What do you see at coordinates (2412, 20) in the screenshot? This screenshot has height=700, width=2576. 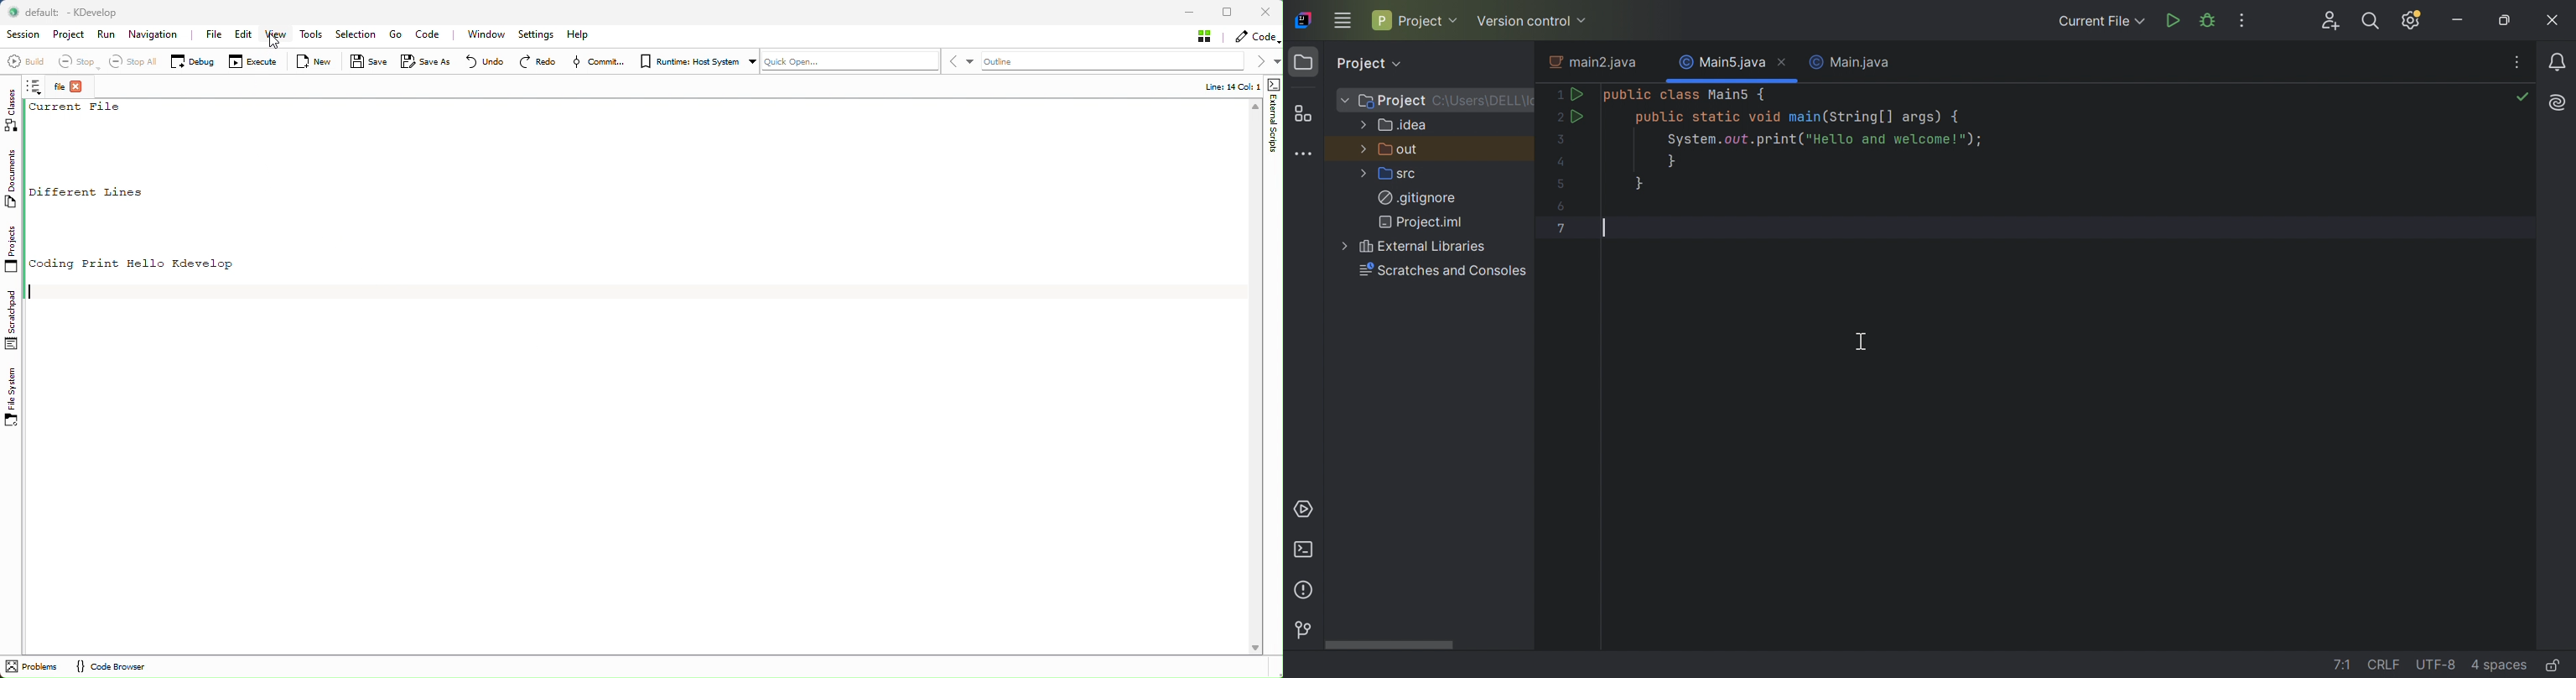 I see `Updates available. IDE and Project Settings.` at bounding box center [2412, 20].